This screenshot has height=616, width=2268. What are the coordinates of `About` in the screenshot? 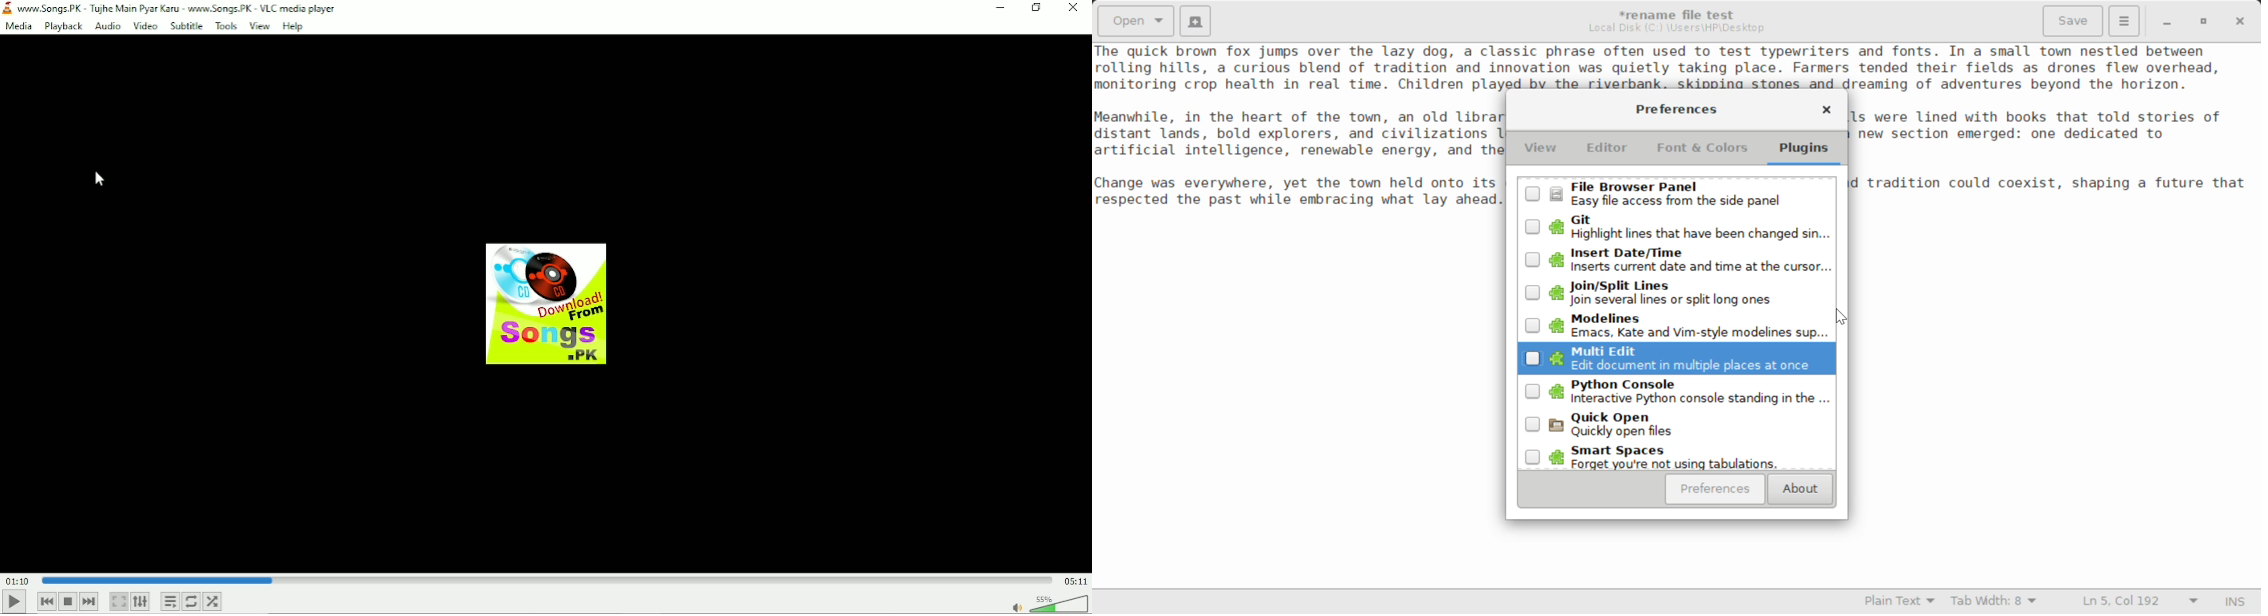 It's located at (1799, 490).